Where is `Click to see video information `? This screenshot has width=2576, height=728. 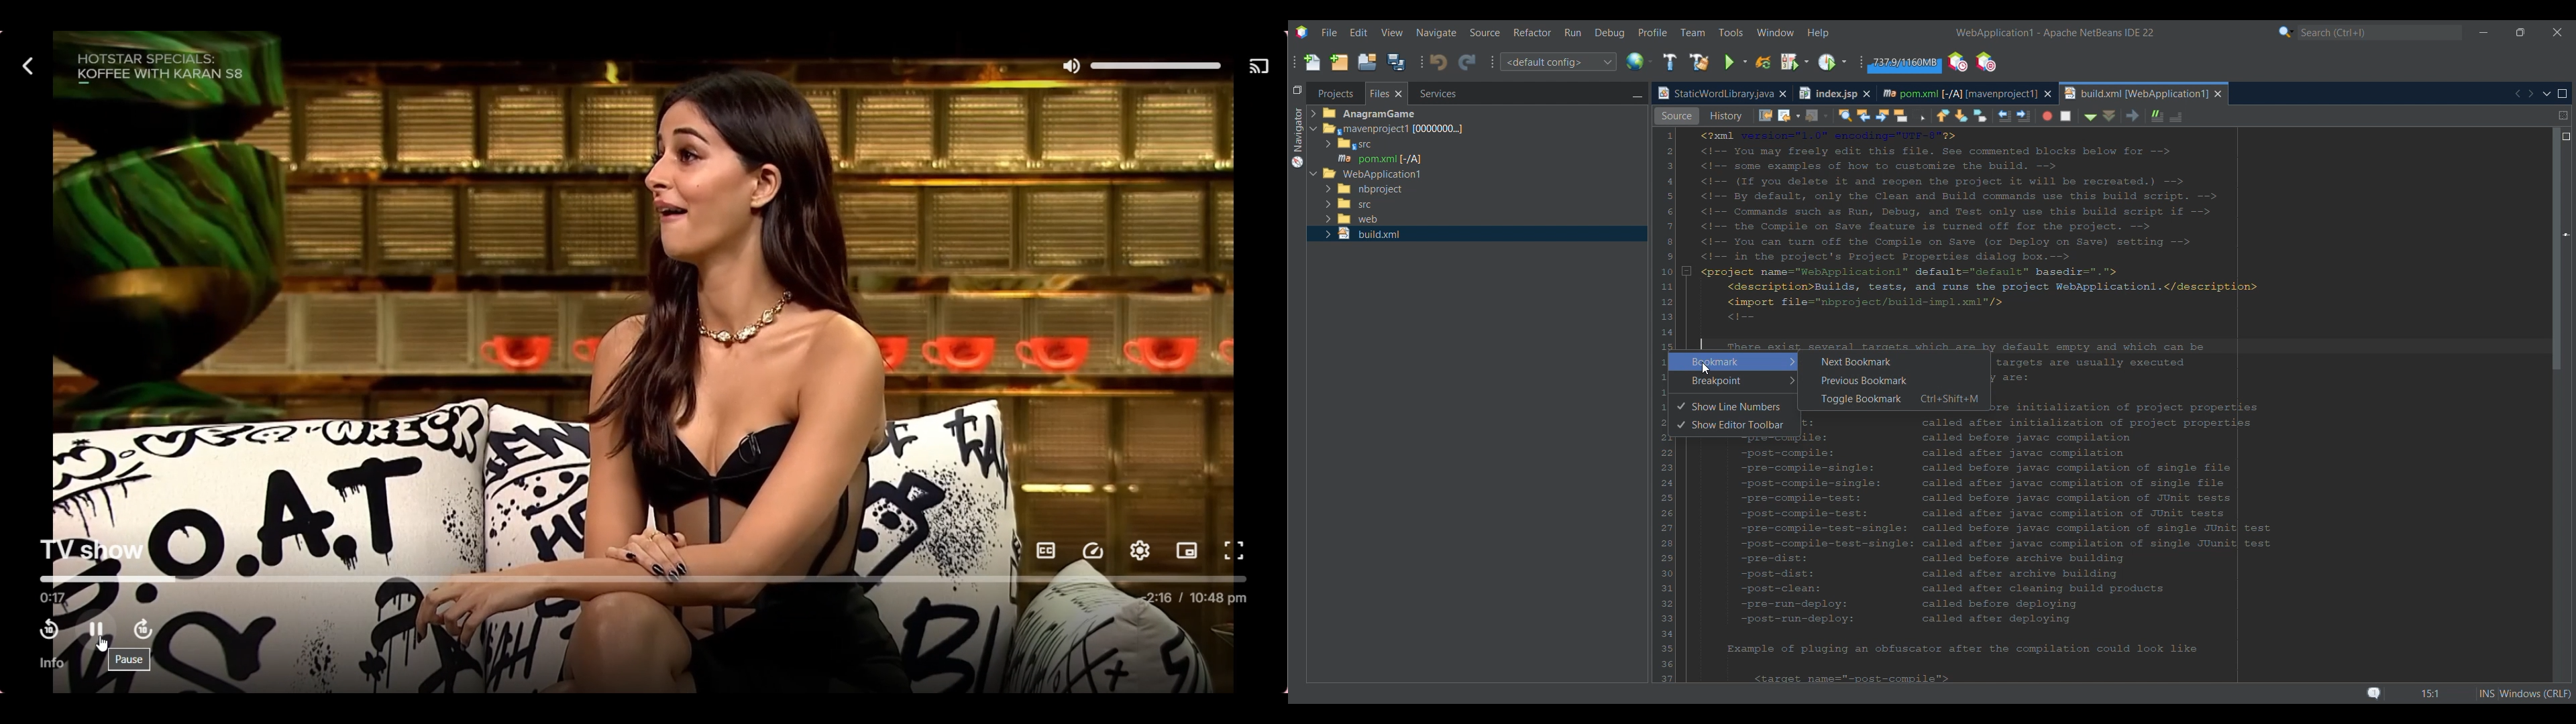
Click to see video information  is located at coordinates (52, 663).